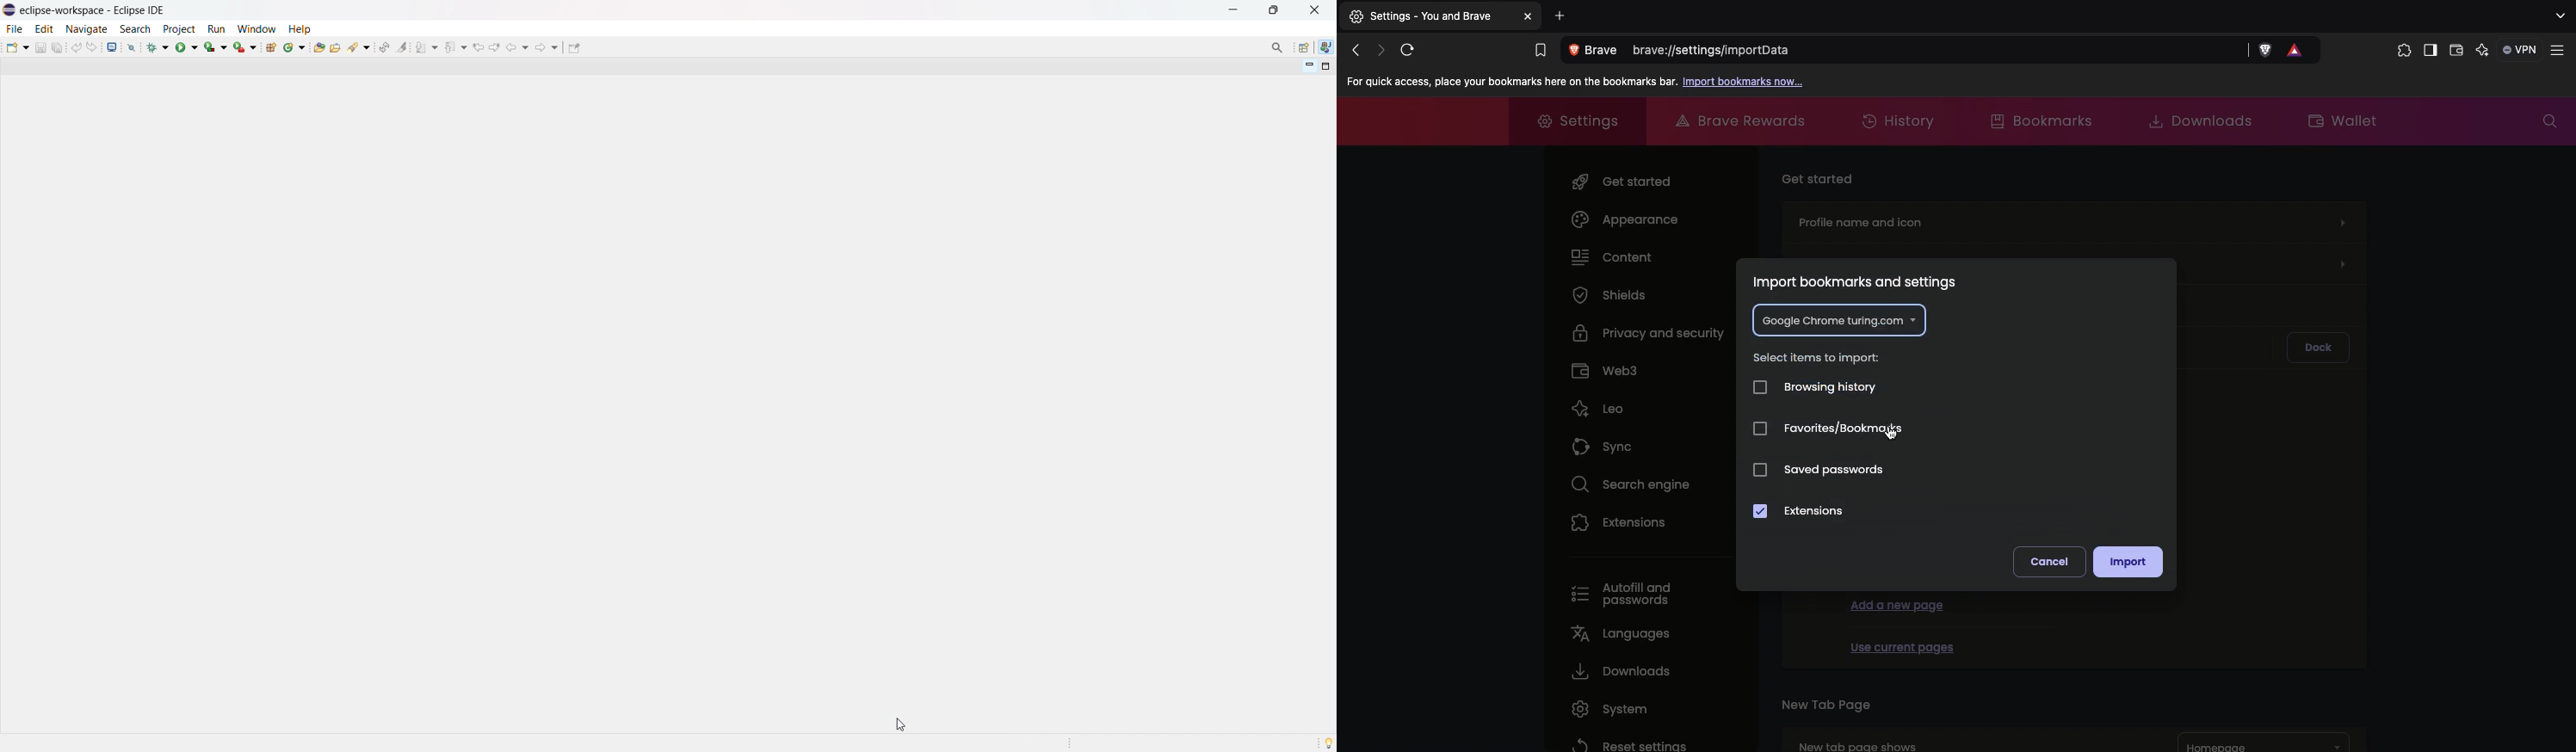 Image resolution: width=2576 pixels, height=756 pixels. What do you see at coordinates (1237, 10) in the screenshot?
I see `minimize` at bounding box center [1237, 10].